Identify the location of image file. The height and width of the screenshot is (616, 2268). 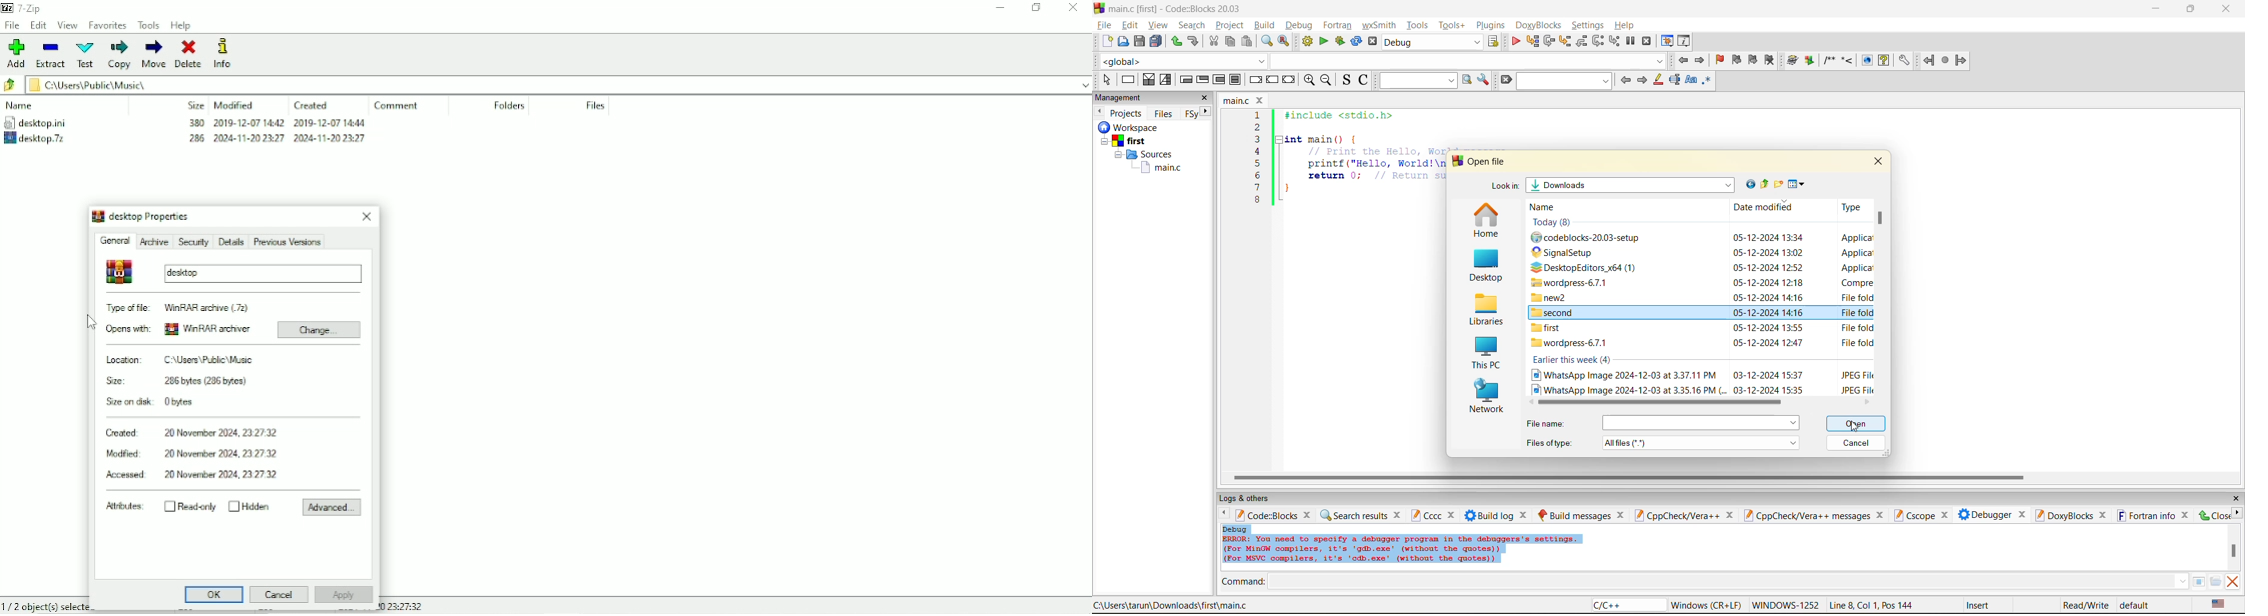
(1628, 389).